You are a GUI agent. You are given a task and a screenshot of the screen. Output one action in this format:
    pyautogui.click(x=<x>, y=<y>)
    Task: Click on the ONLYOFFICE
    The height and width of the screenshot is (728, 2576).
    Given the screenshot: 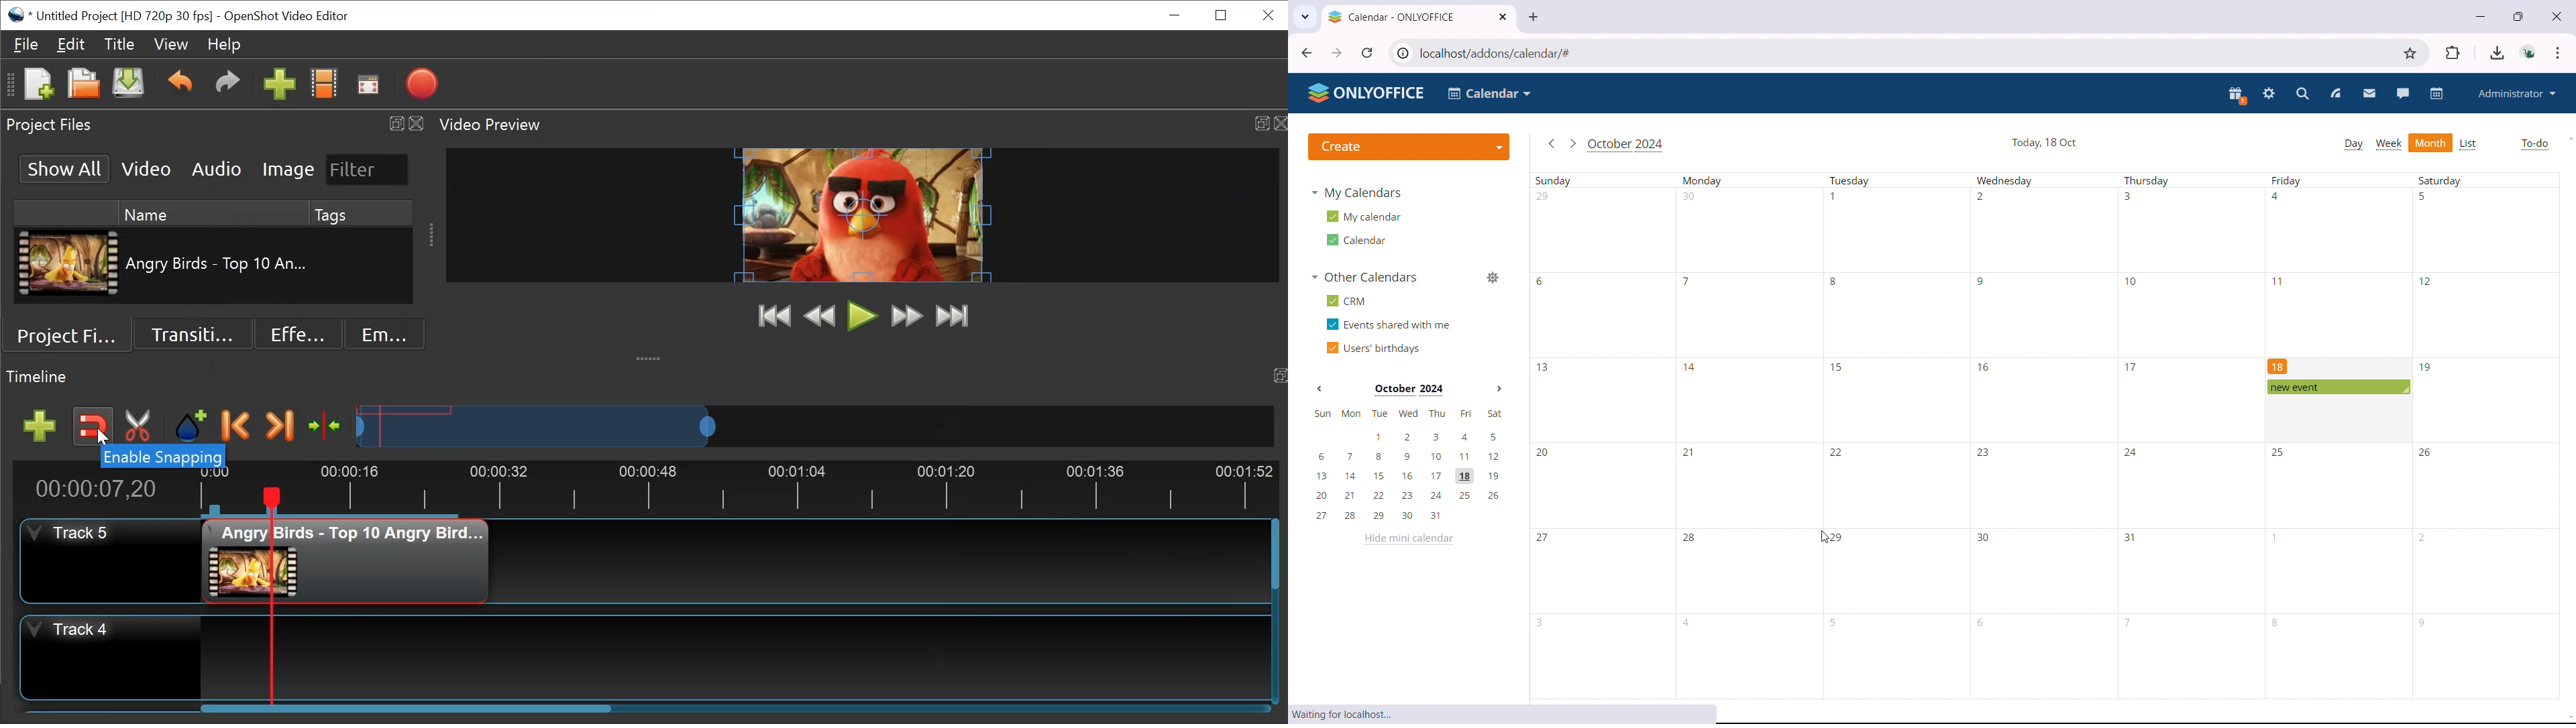 What is the action you would take?
    pyautogui.click(x=1367, y=93)
    